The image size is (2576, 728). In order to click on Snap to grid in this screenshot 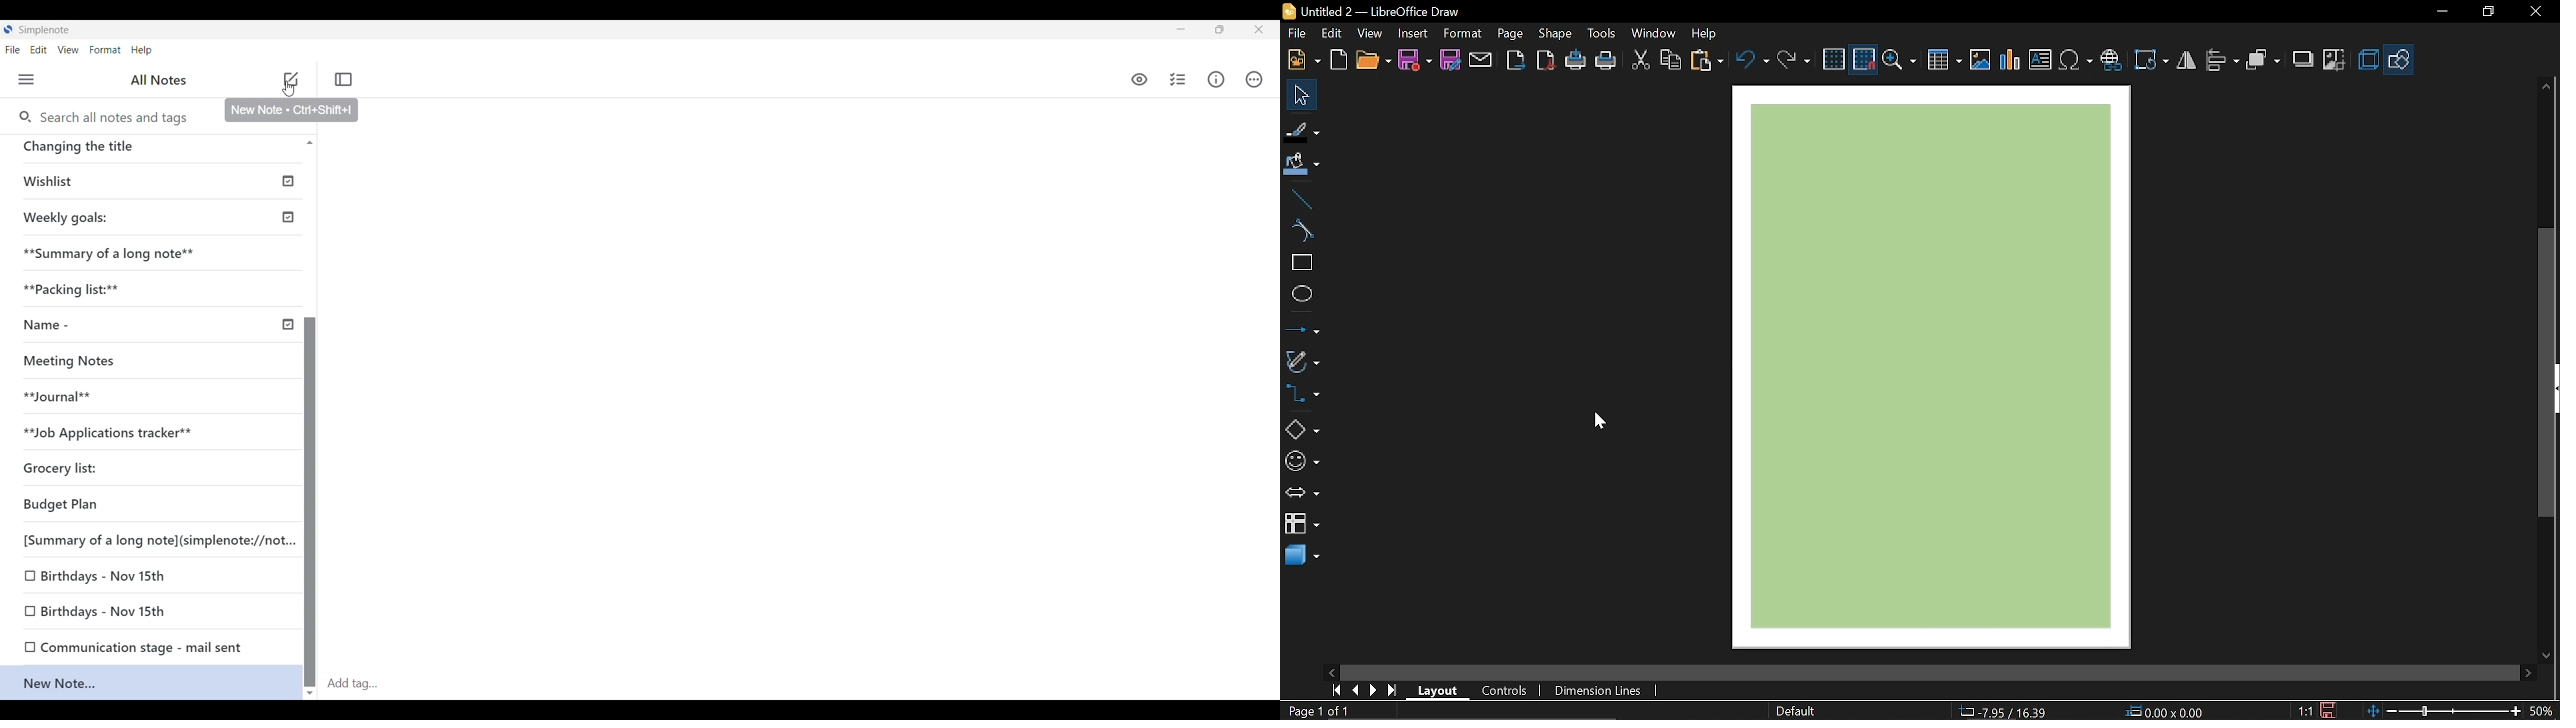, I will do `click(1864, 59)`.